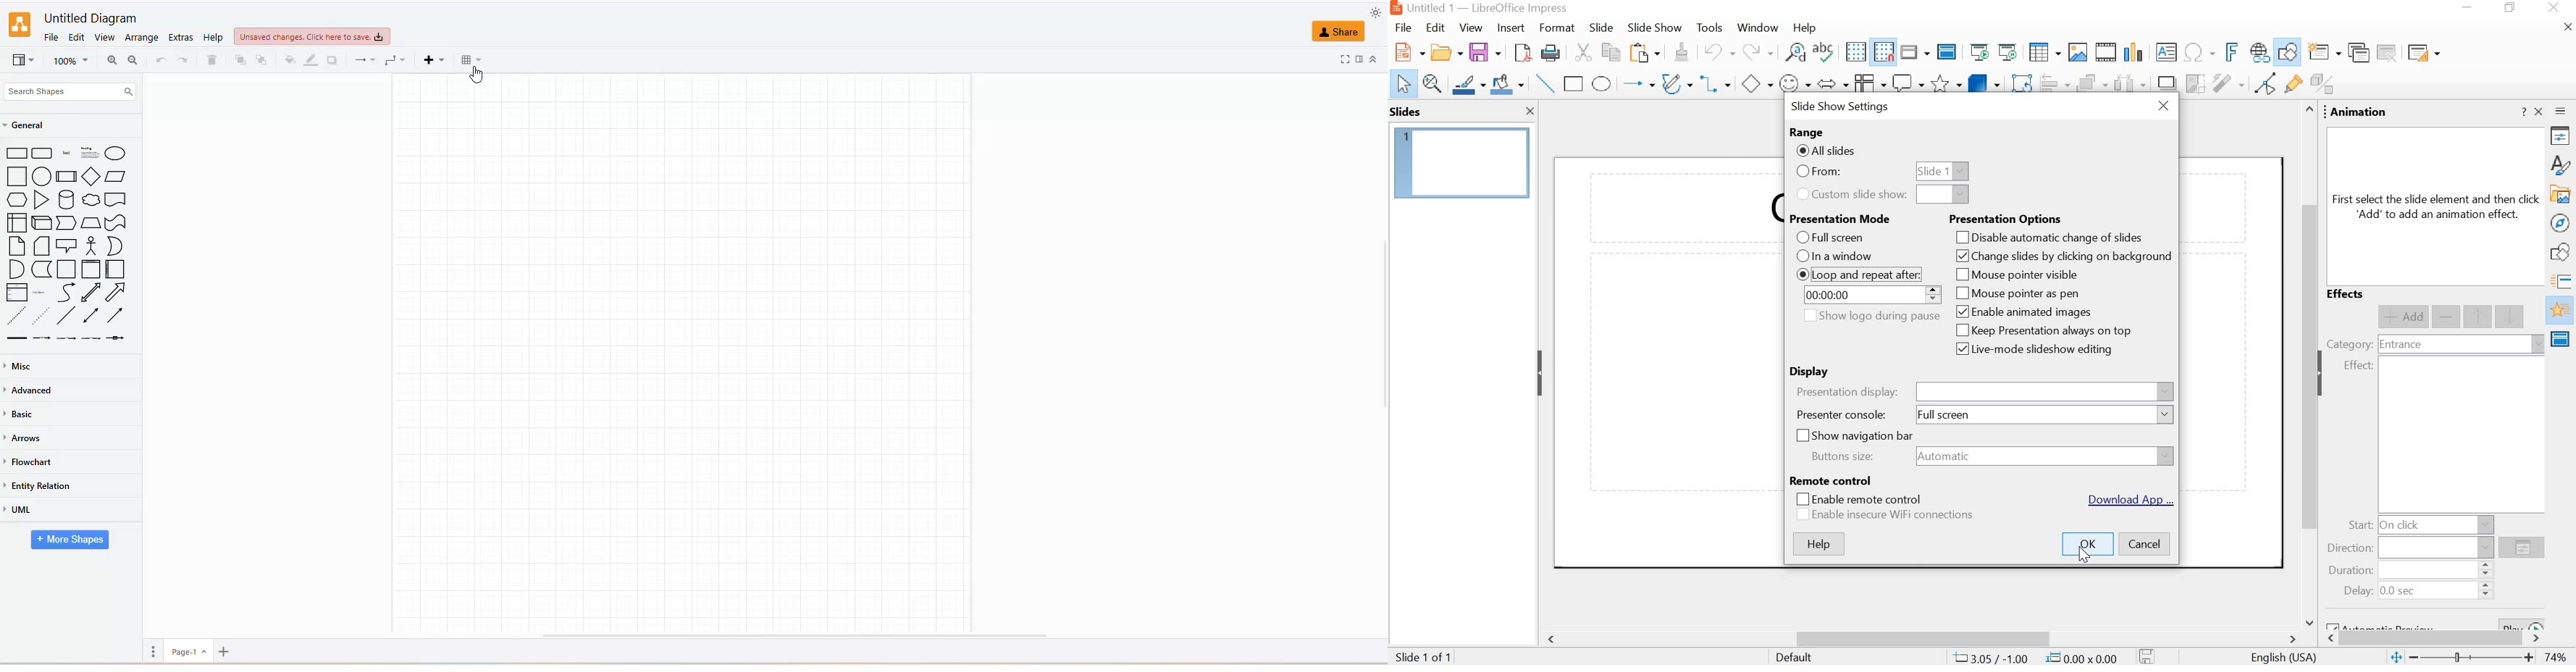 The image size is (2576, 672). Describe the element at coordinates (2090, 85) in the screenshot. I see `arrange` at that location.